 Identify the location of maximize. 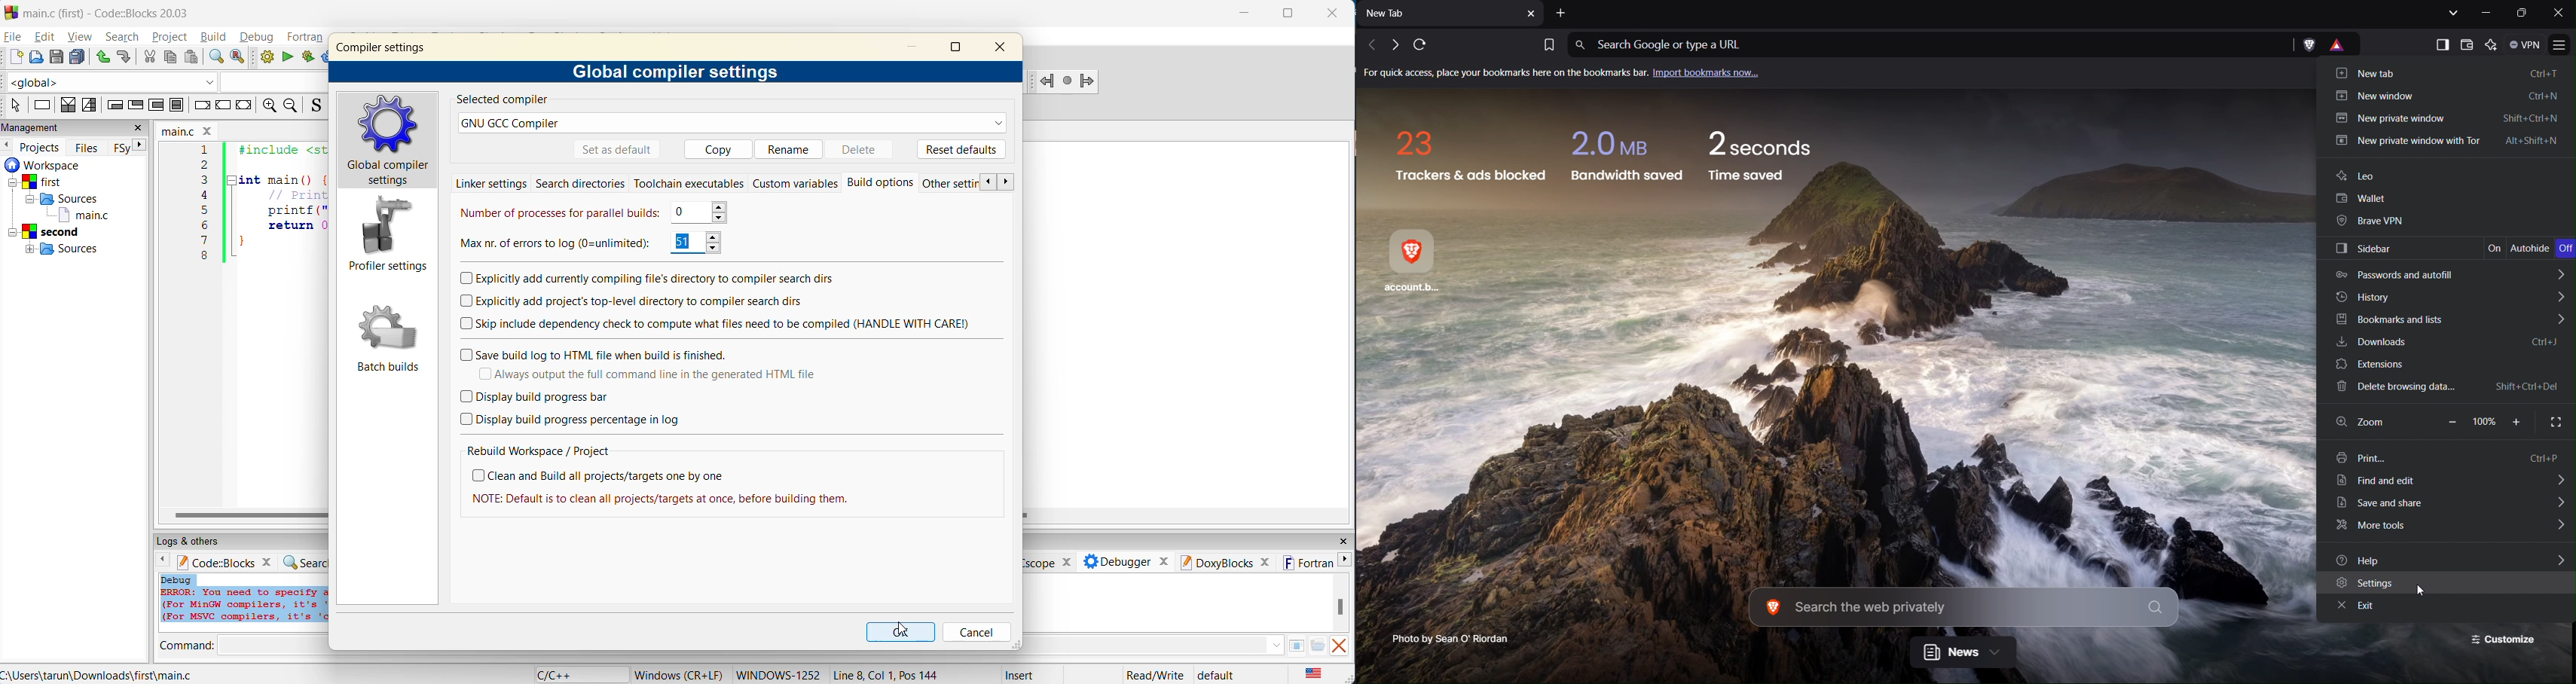
(959, 46).